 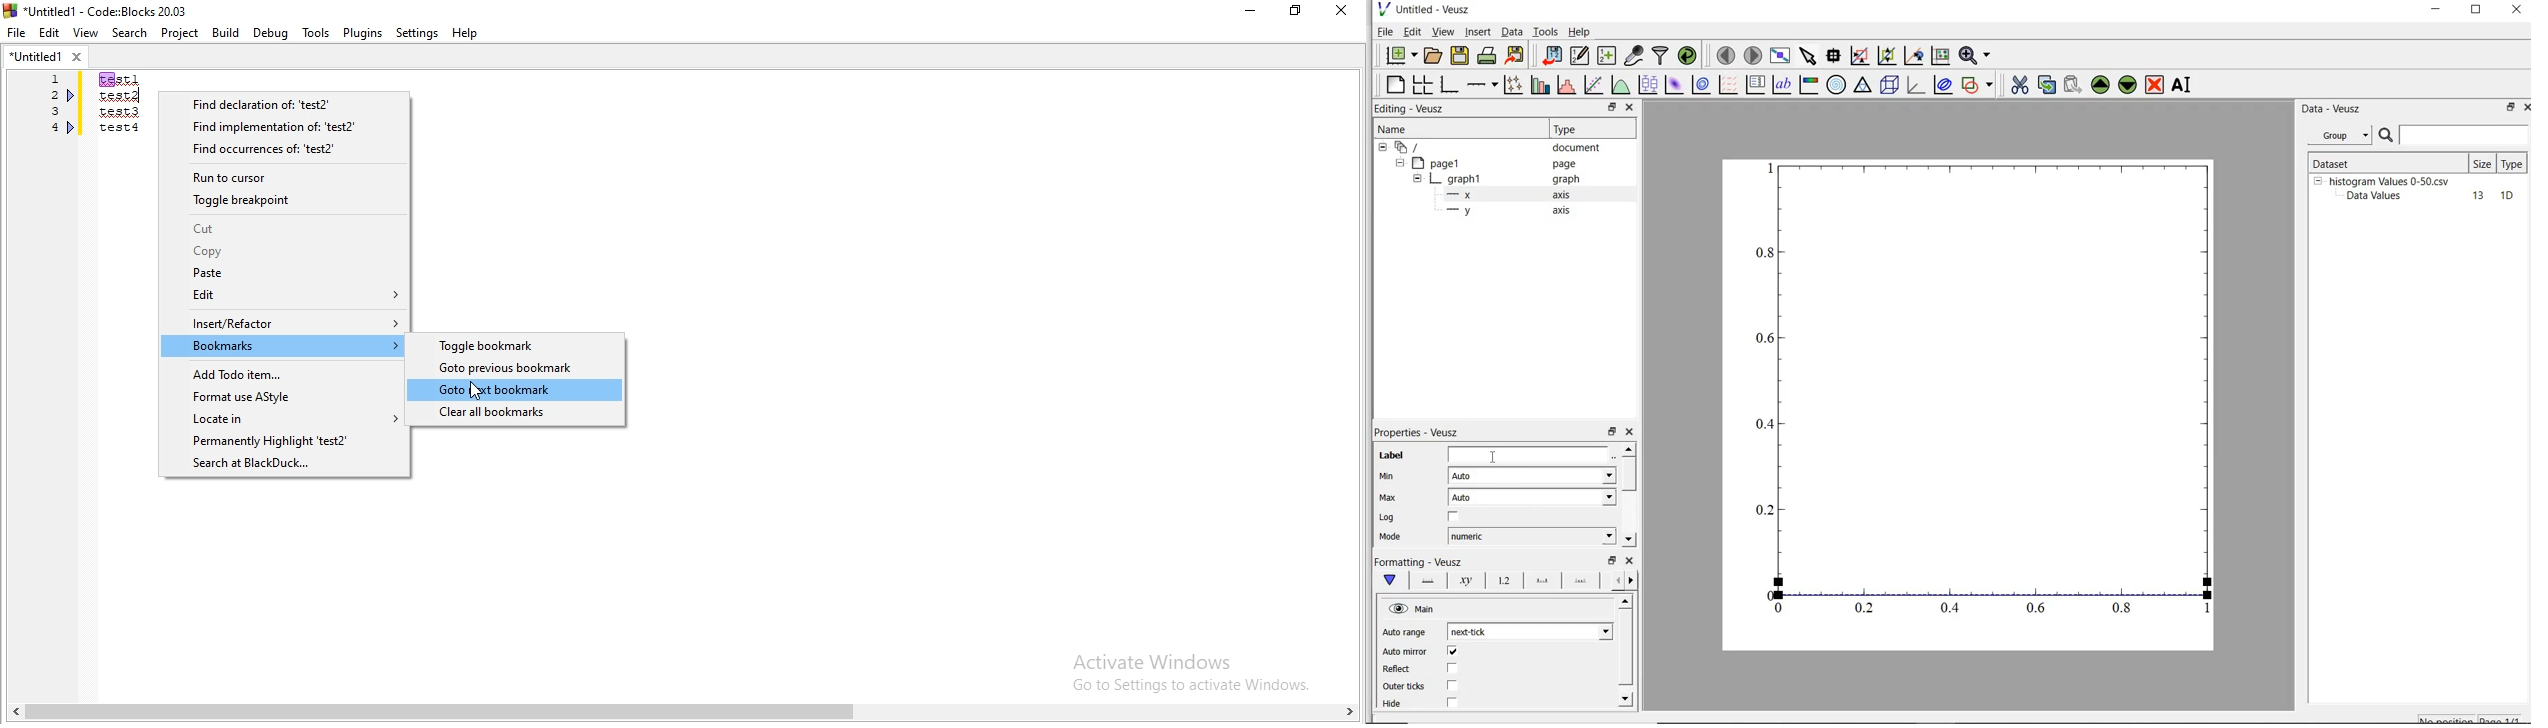 I want to click on Restore, so click(x=1294, y=13).